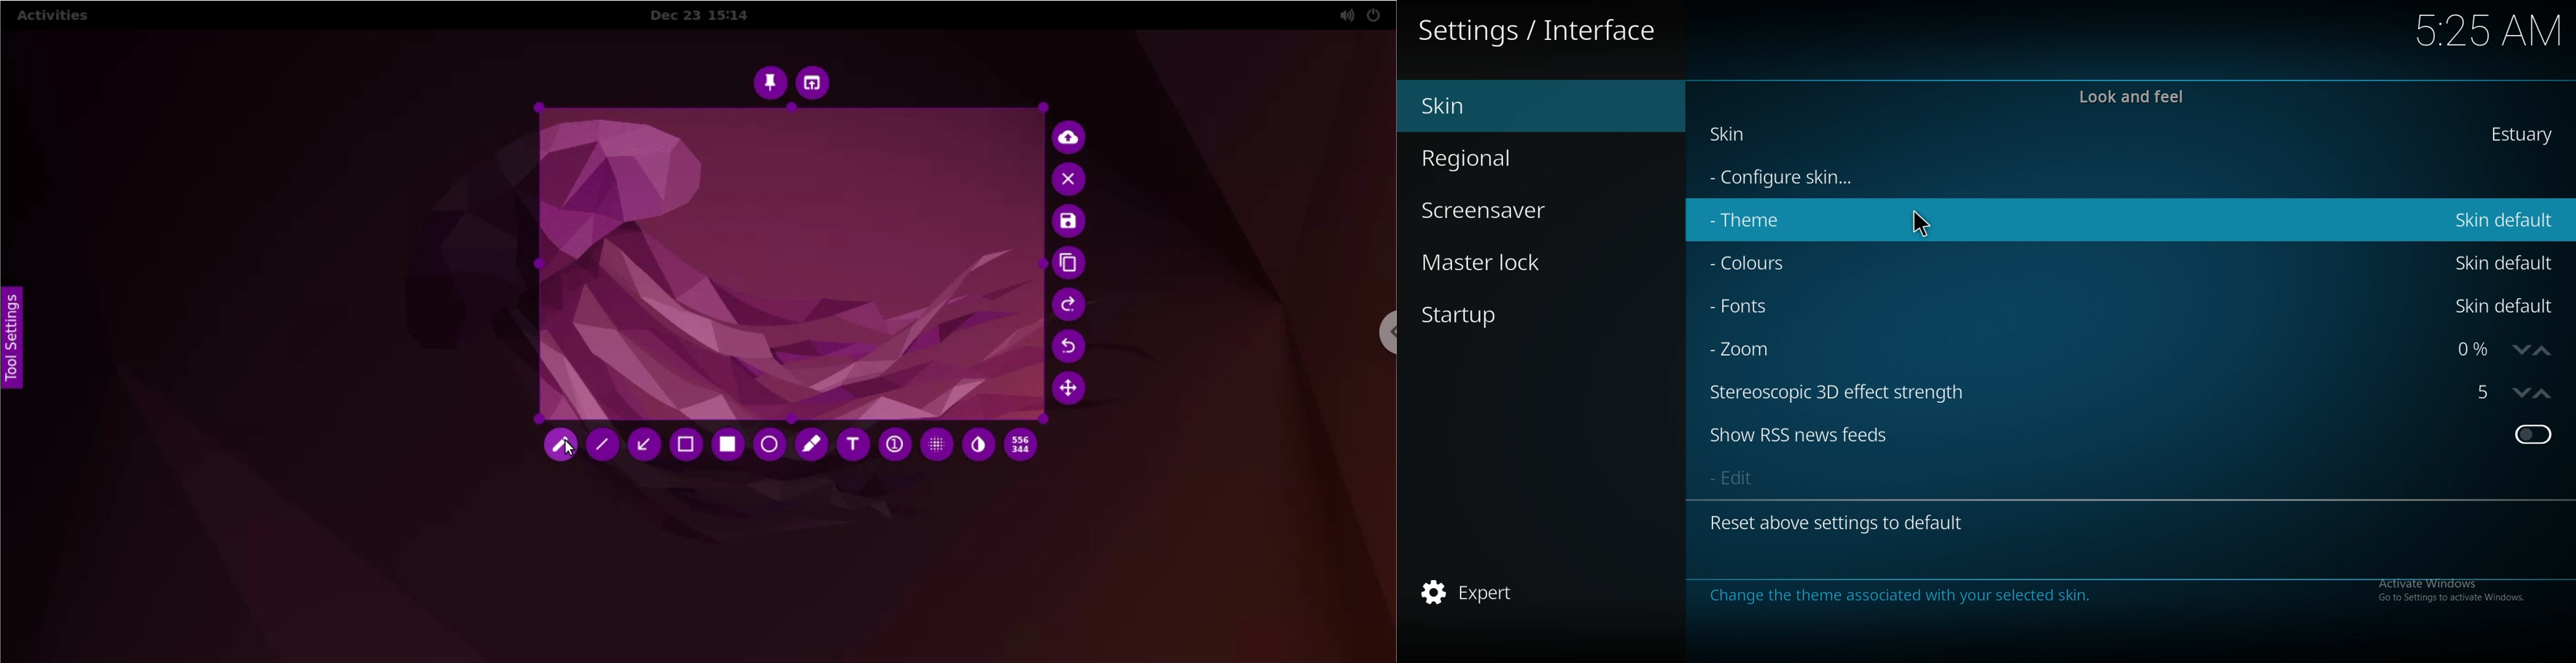 This screenshot has width=2576, height=672. Describe the element at coordinates (2475, 30) in the screenshot. I see `time` at that location.